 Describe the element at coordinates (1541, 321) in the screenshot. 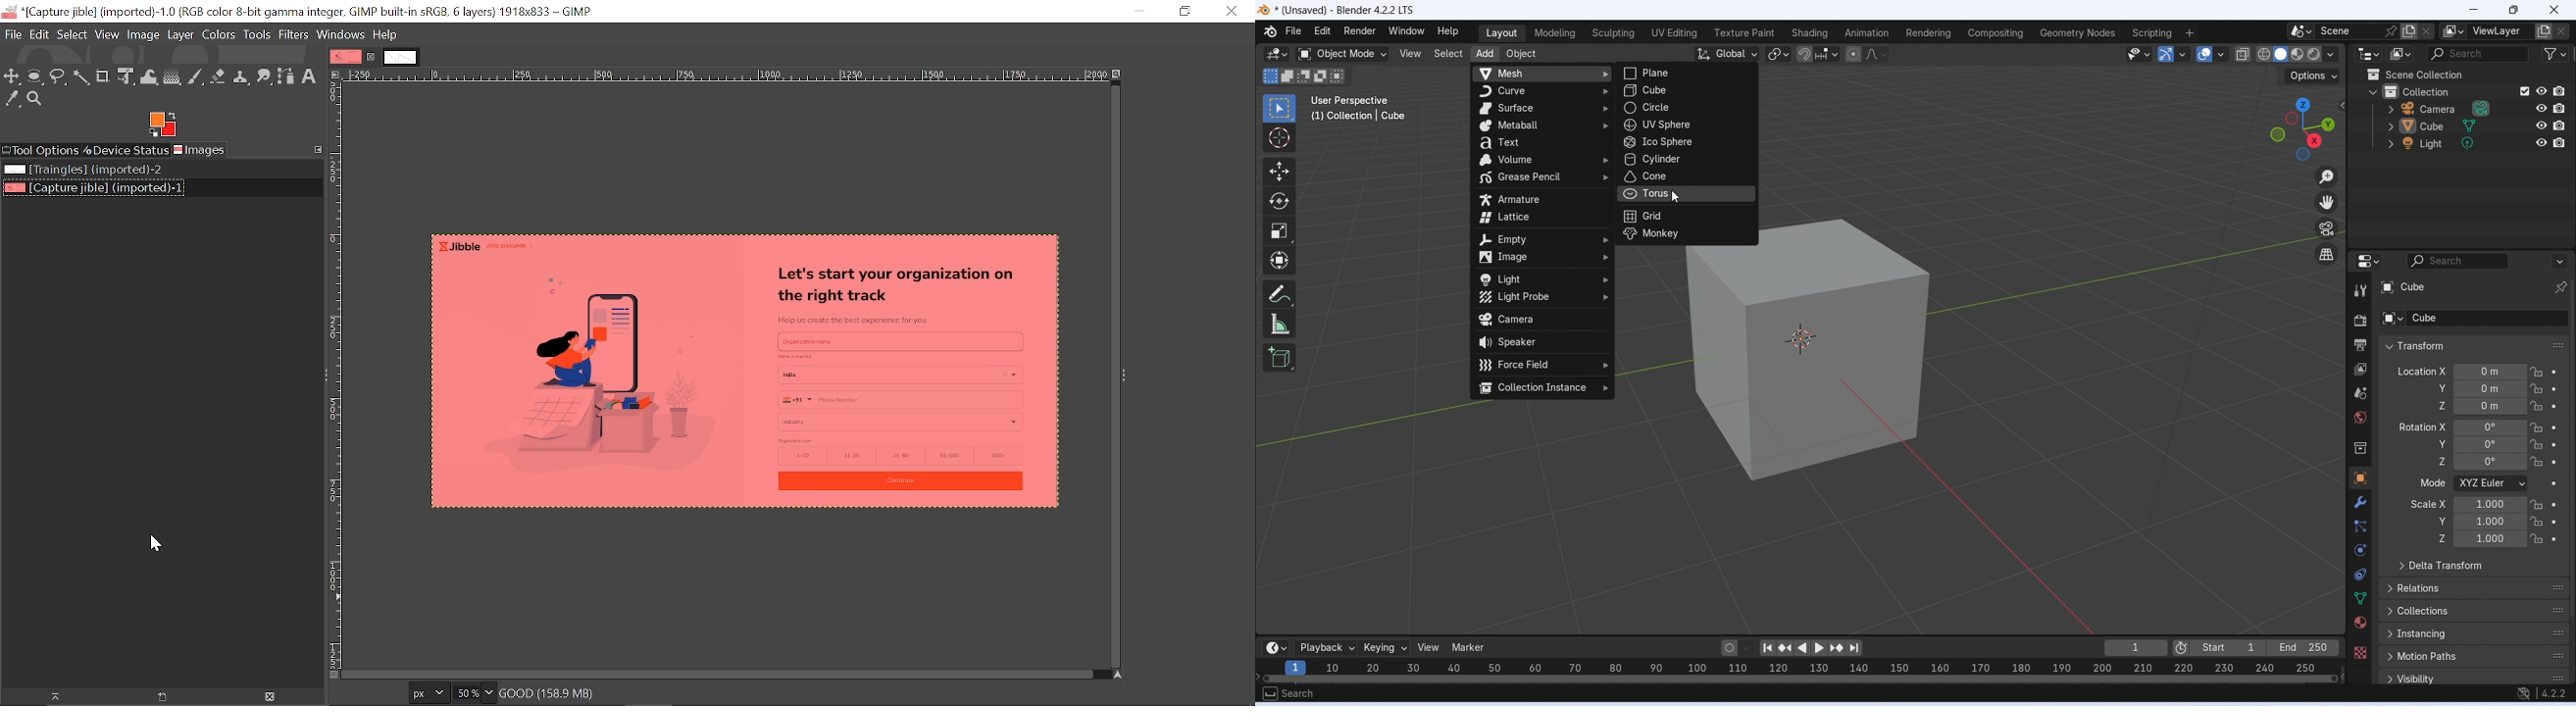

I see `camera` at that location.